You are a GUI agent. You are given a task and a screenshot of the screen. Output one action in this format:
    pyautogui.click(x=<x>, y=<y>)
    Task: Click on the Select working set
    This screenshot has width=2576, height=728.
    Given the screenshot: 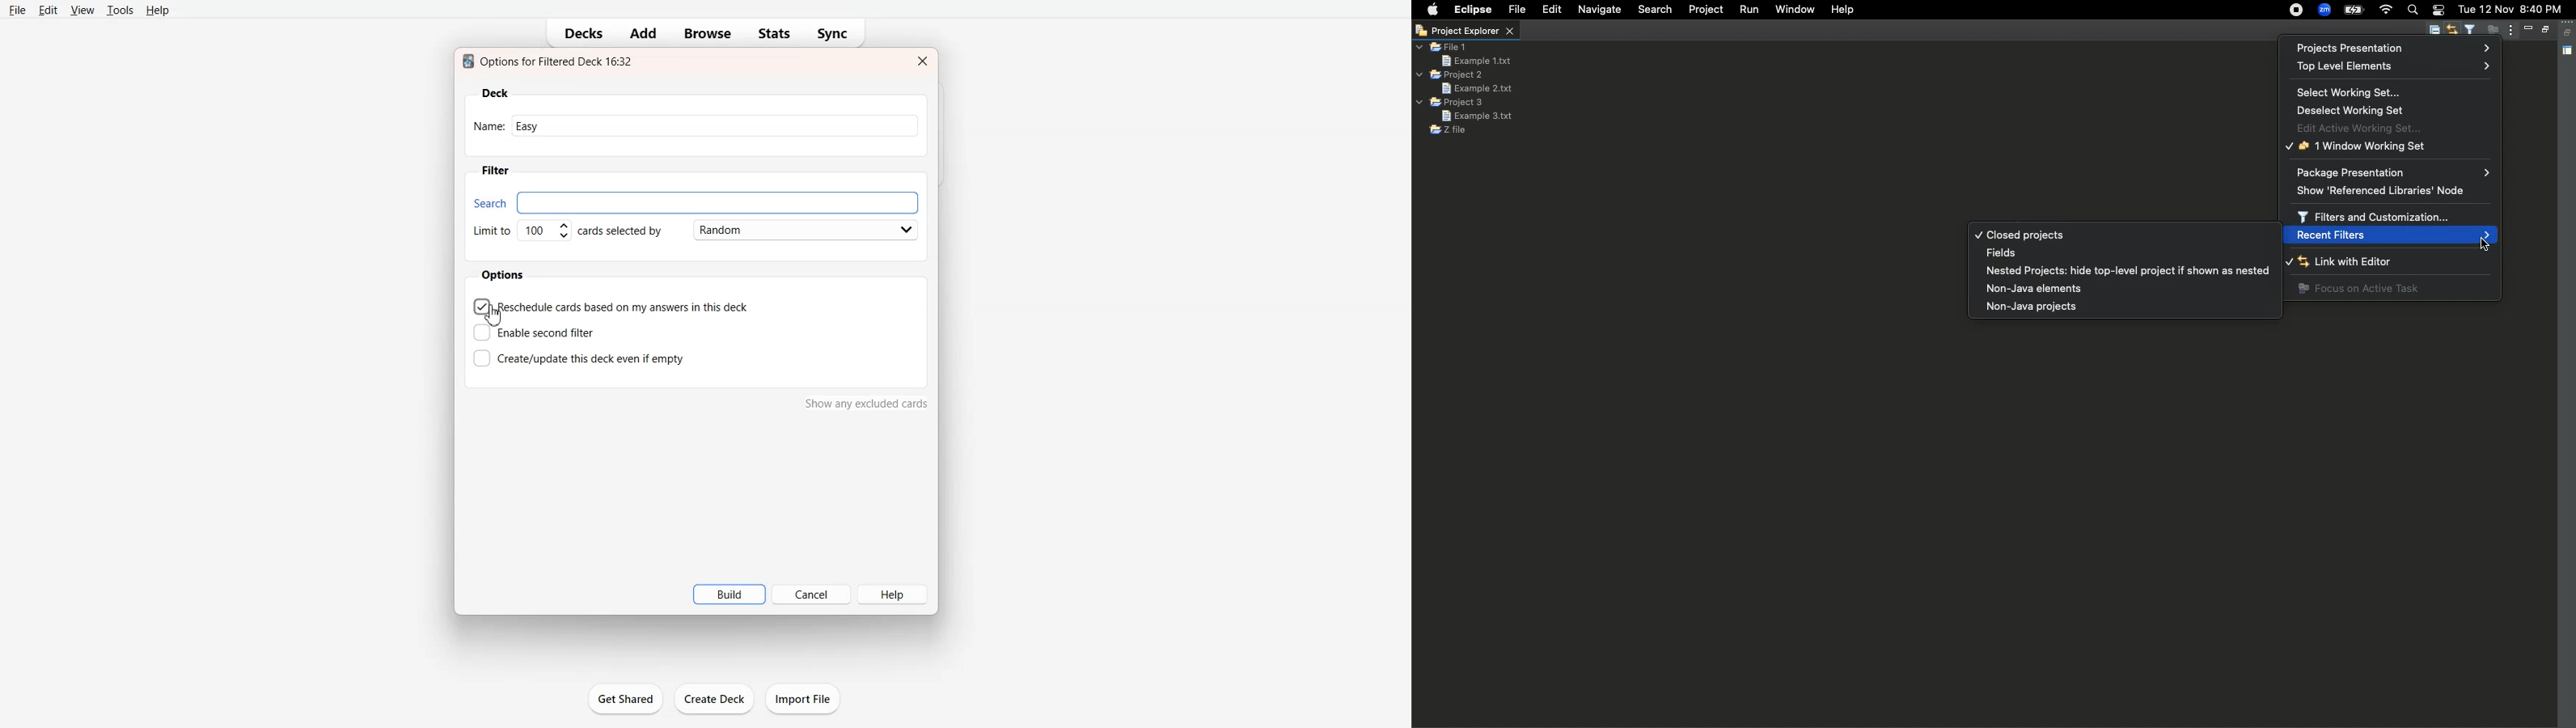 What is the action you would take?
    pyautogui.click(x=2352, y=92)
    